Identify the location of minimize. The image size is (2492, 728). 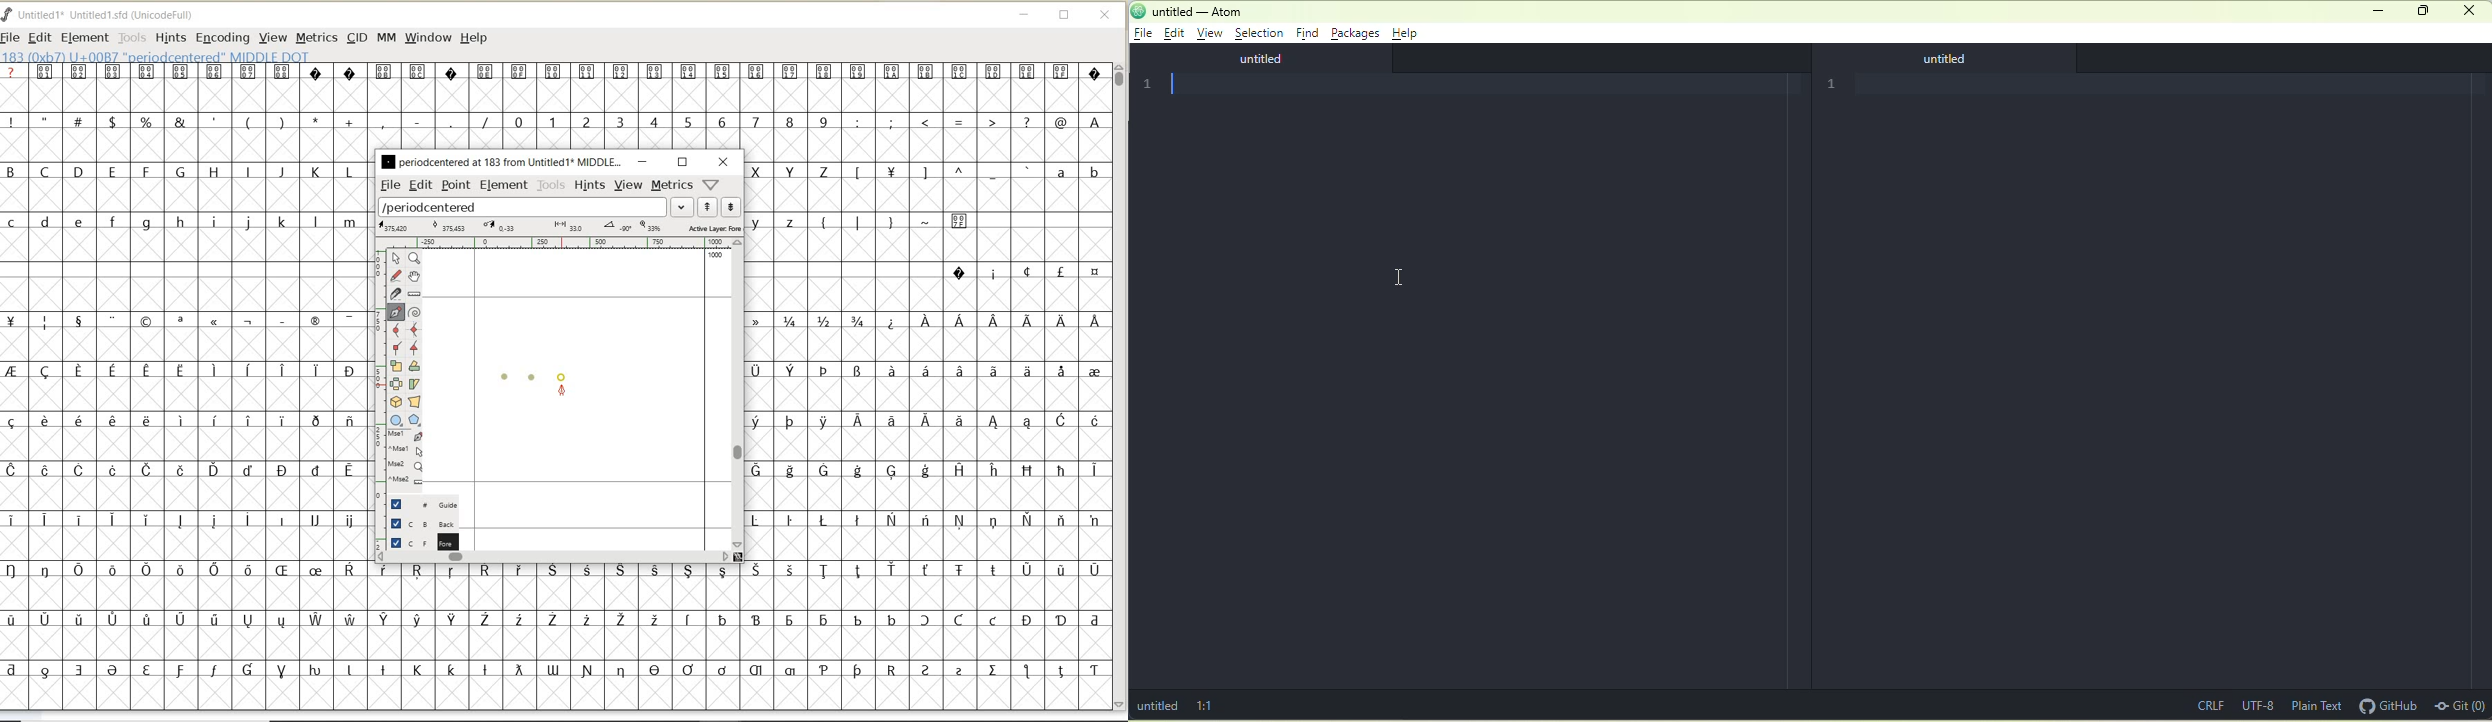
(2379, 11).